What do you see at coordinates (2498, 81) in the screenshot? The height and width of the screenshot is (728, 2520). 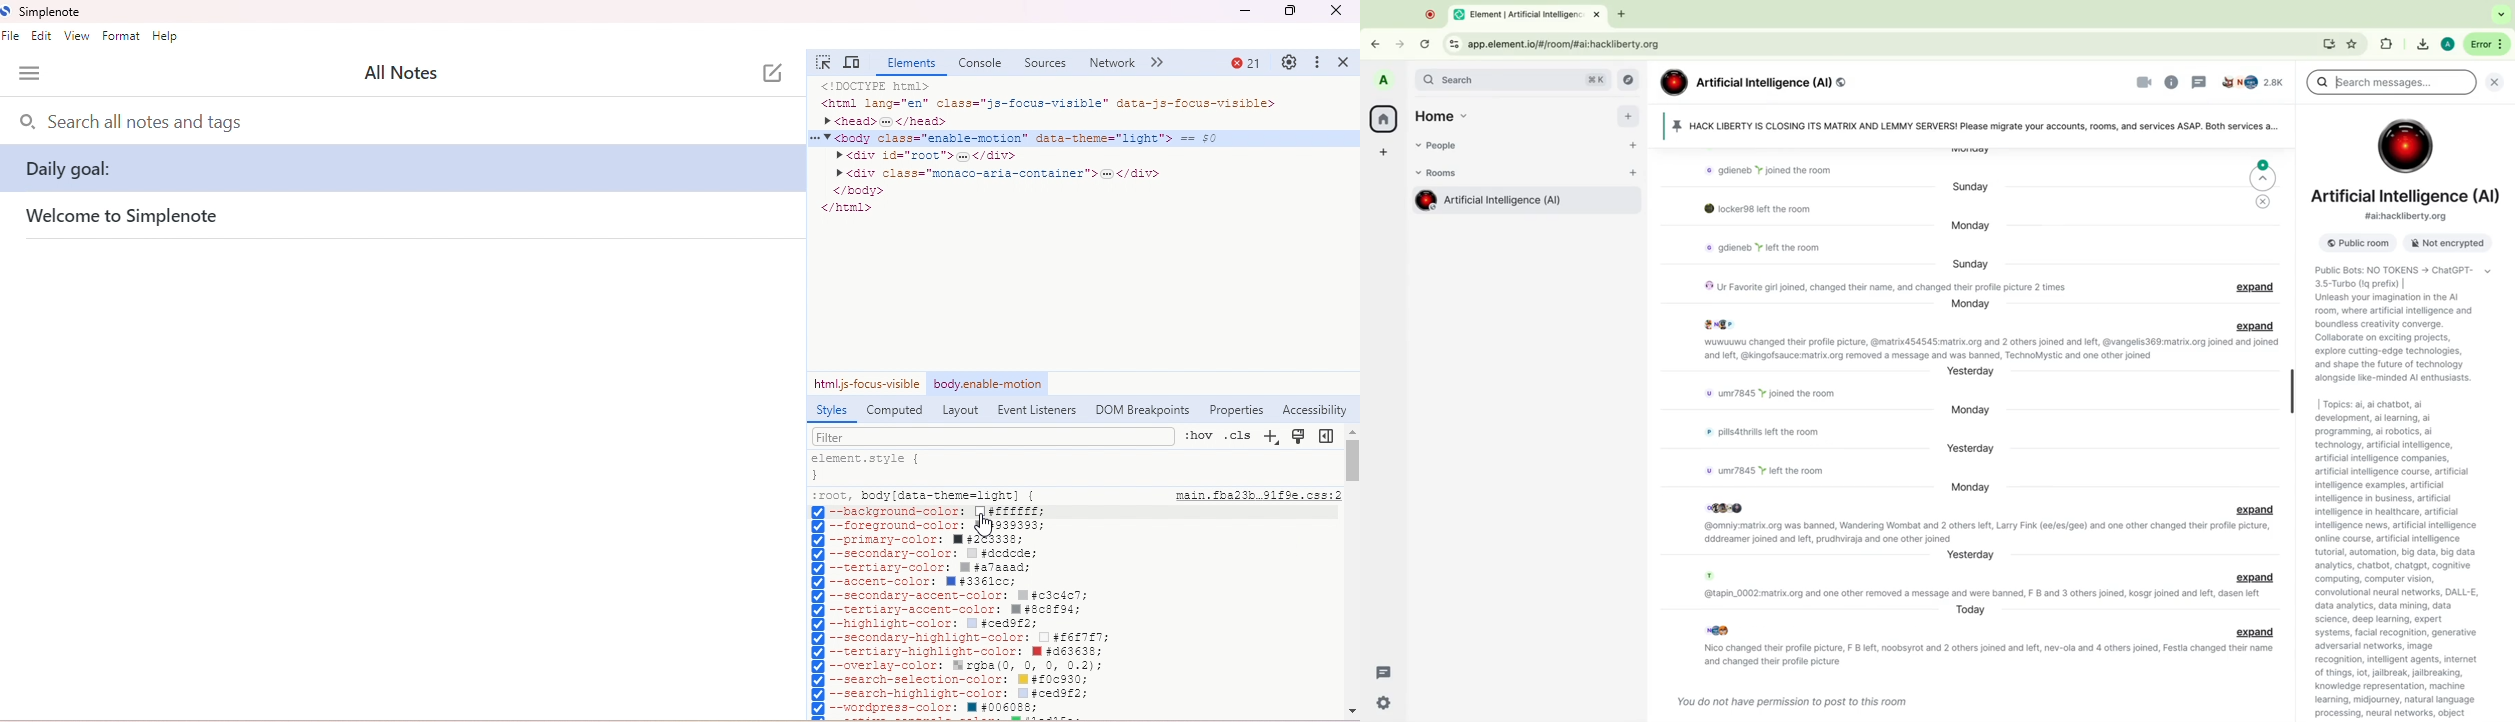 I see `close` at bounding box center [2498, 81].